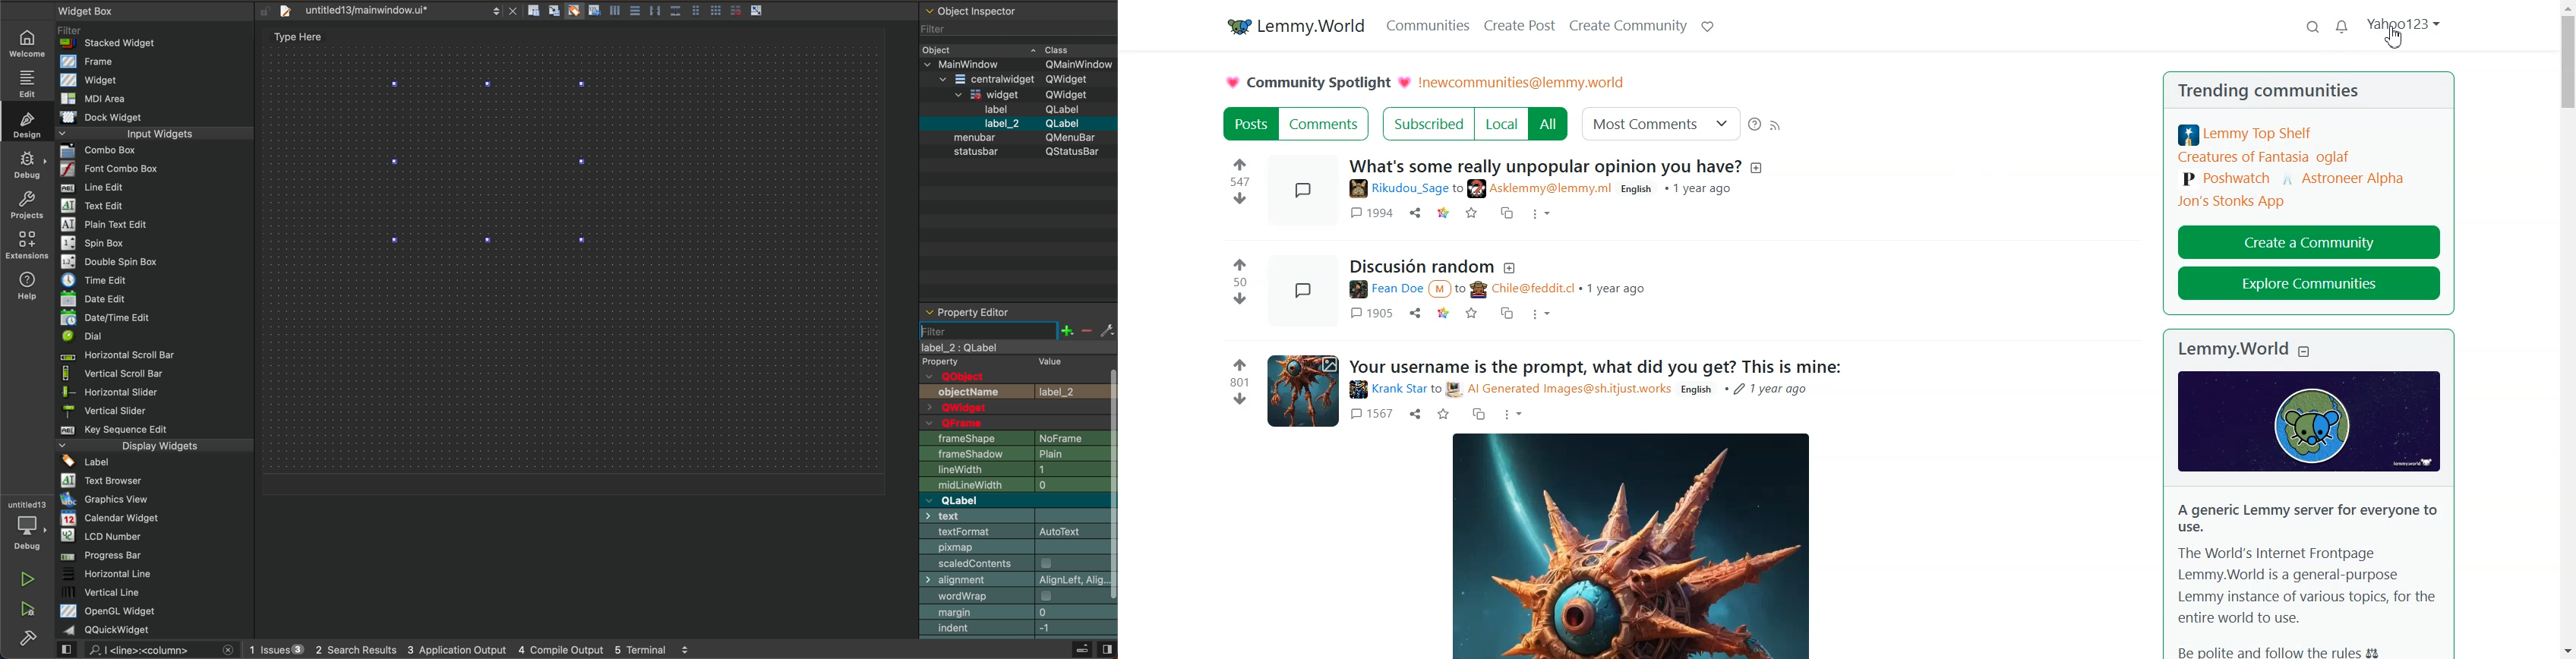  What do you see at coordinates (1508, 314) in the screenshot?
I see `cross post` at bounding box center [1508, 314].